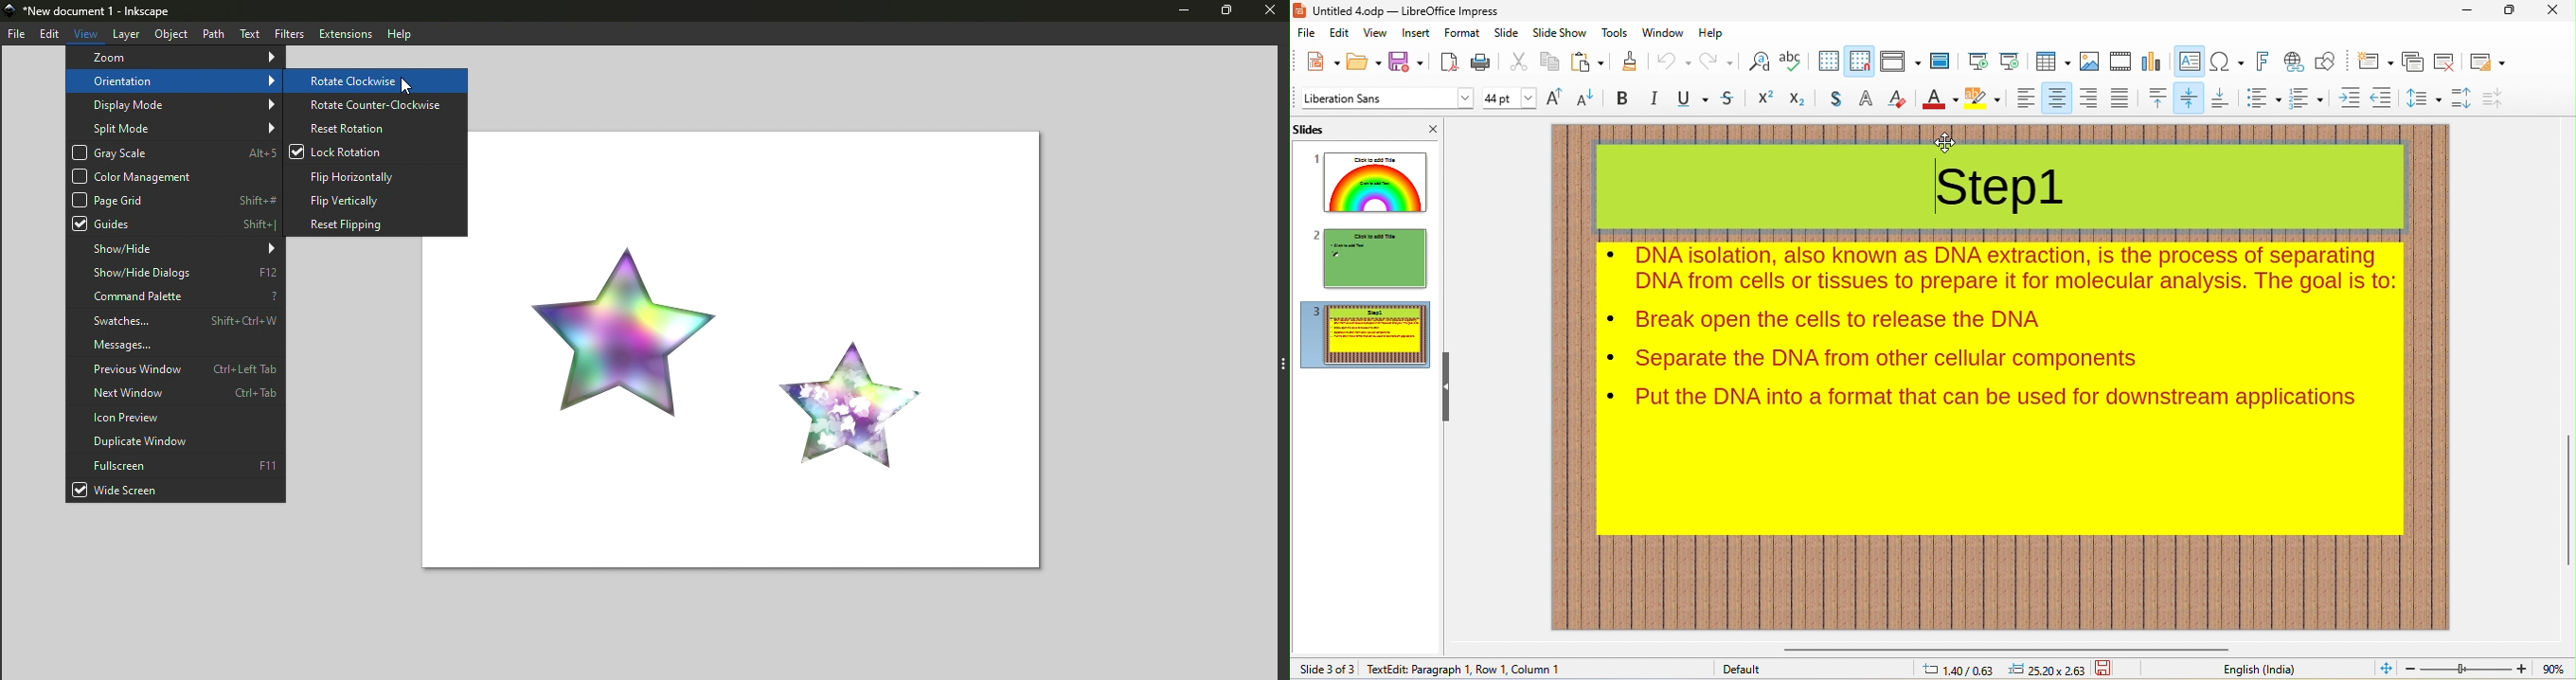  I want to click on horizontal scroll, so click(2026, 650).